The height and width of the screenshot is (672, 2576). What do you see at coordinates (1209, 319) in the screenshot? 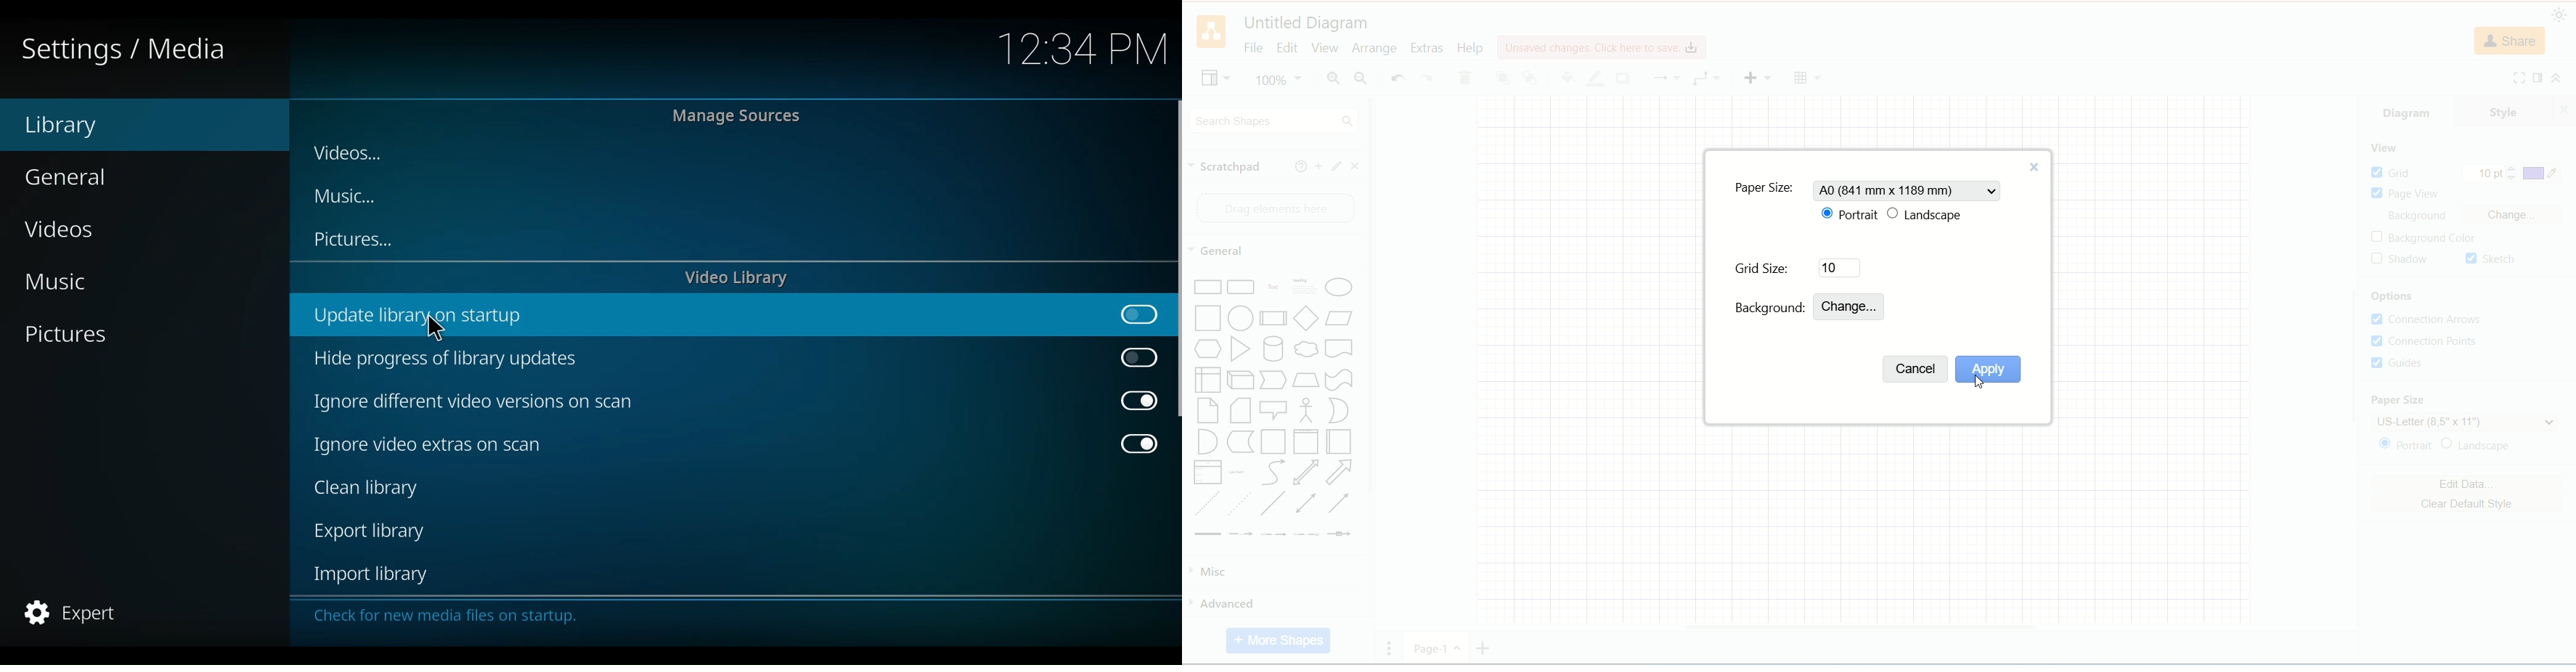
I see `Square` at bounding box center [1209, 319].